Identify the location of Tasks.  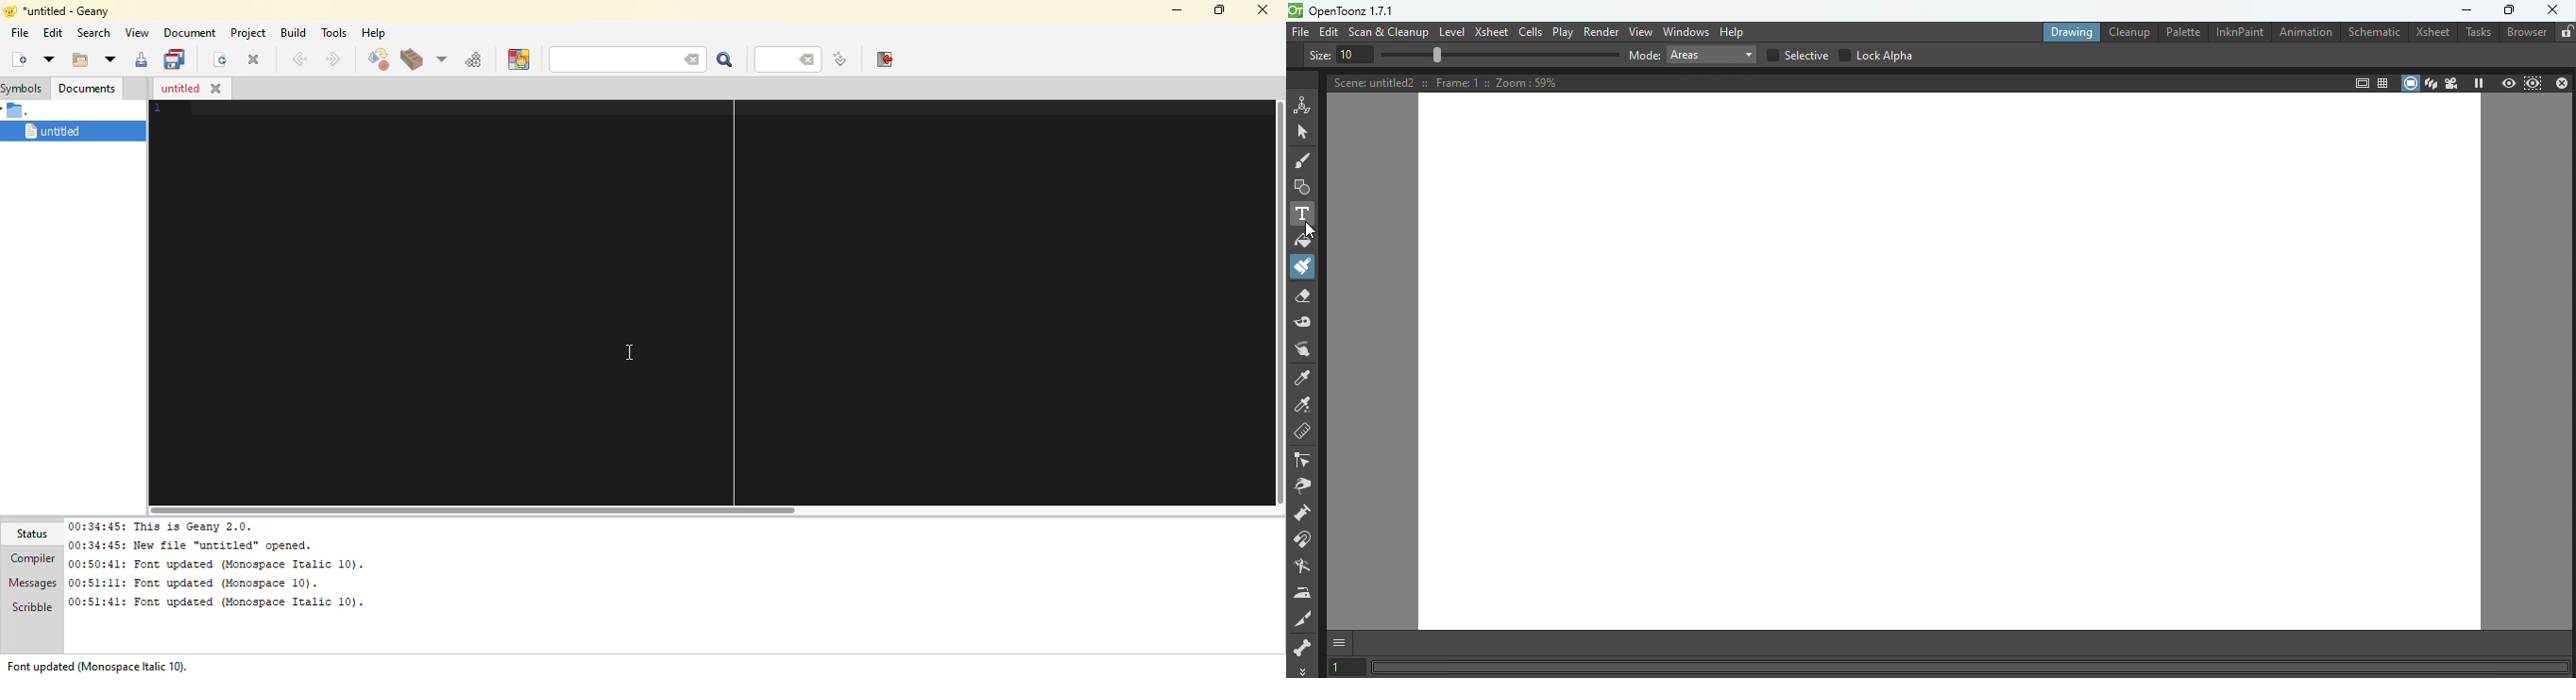
(2477, 33).